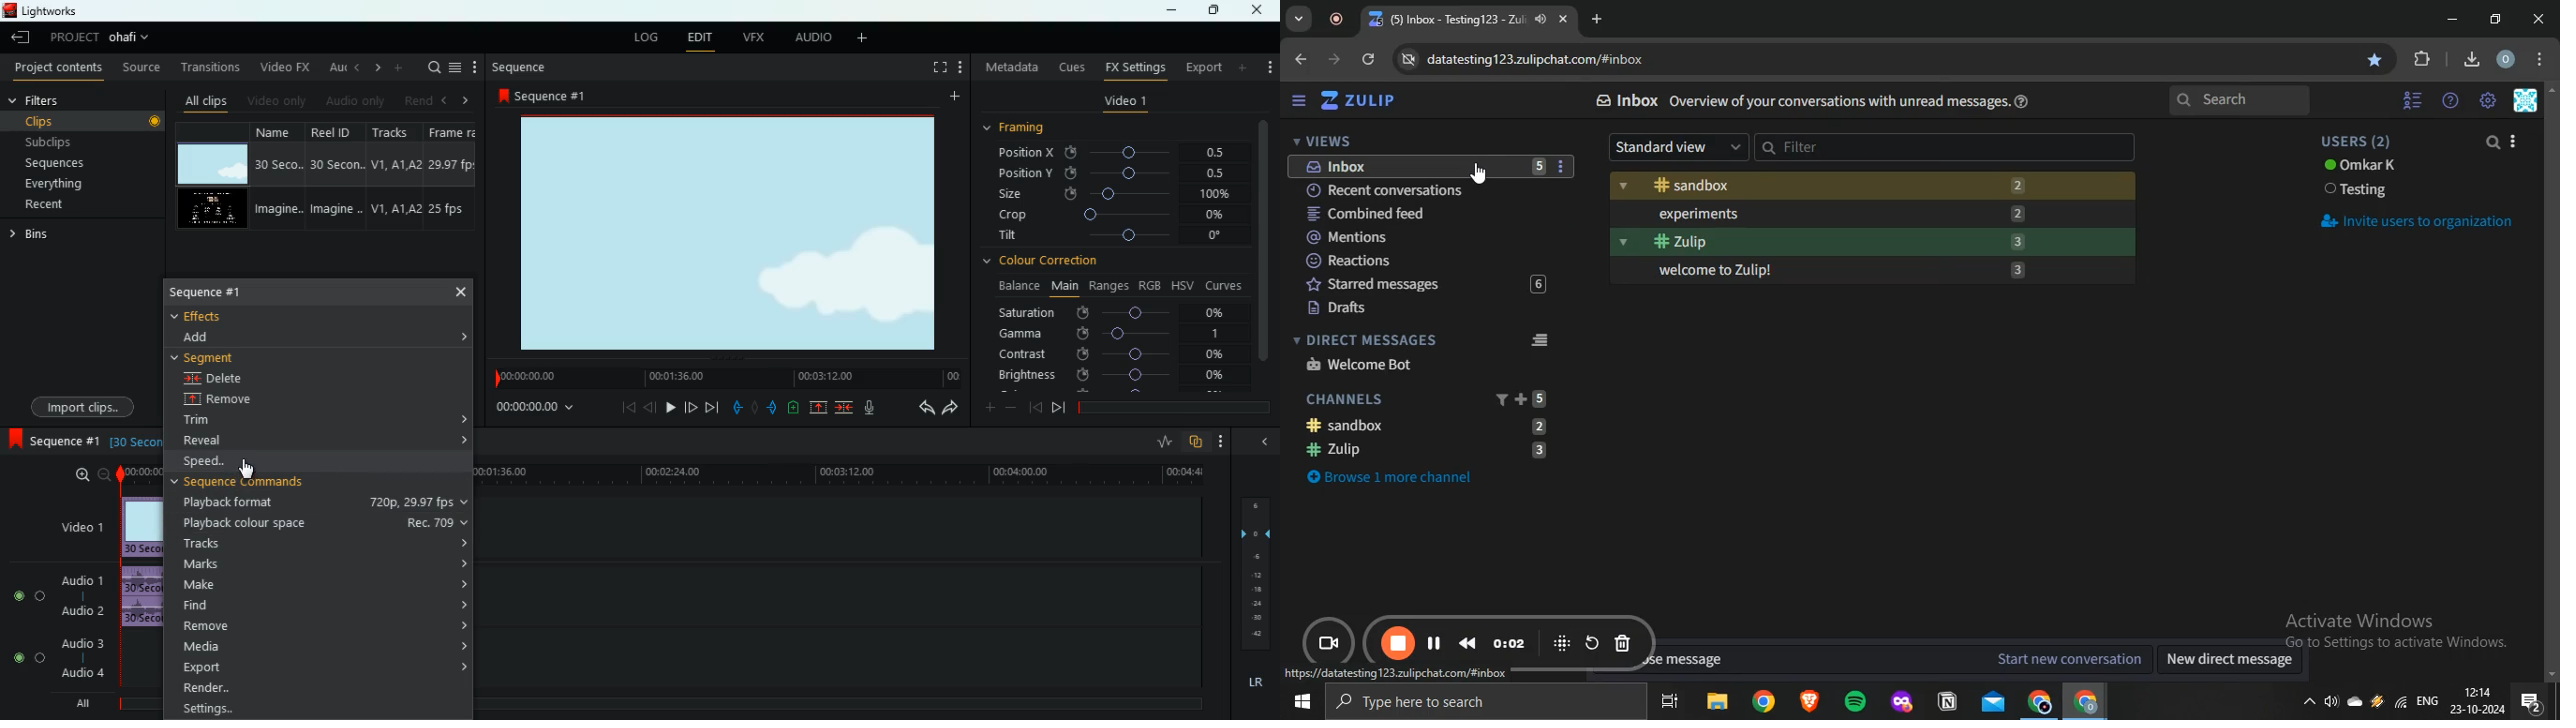 This screenshot has width=2576, height=728. I want to click on project contents, so click(56, 69).